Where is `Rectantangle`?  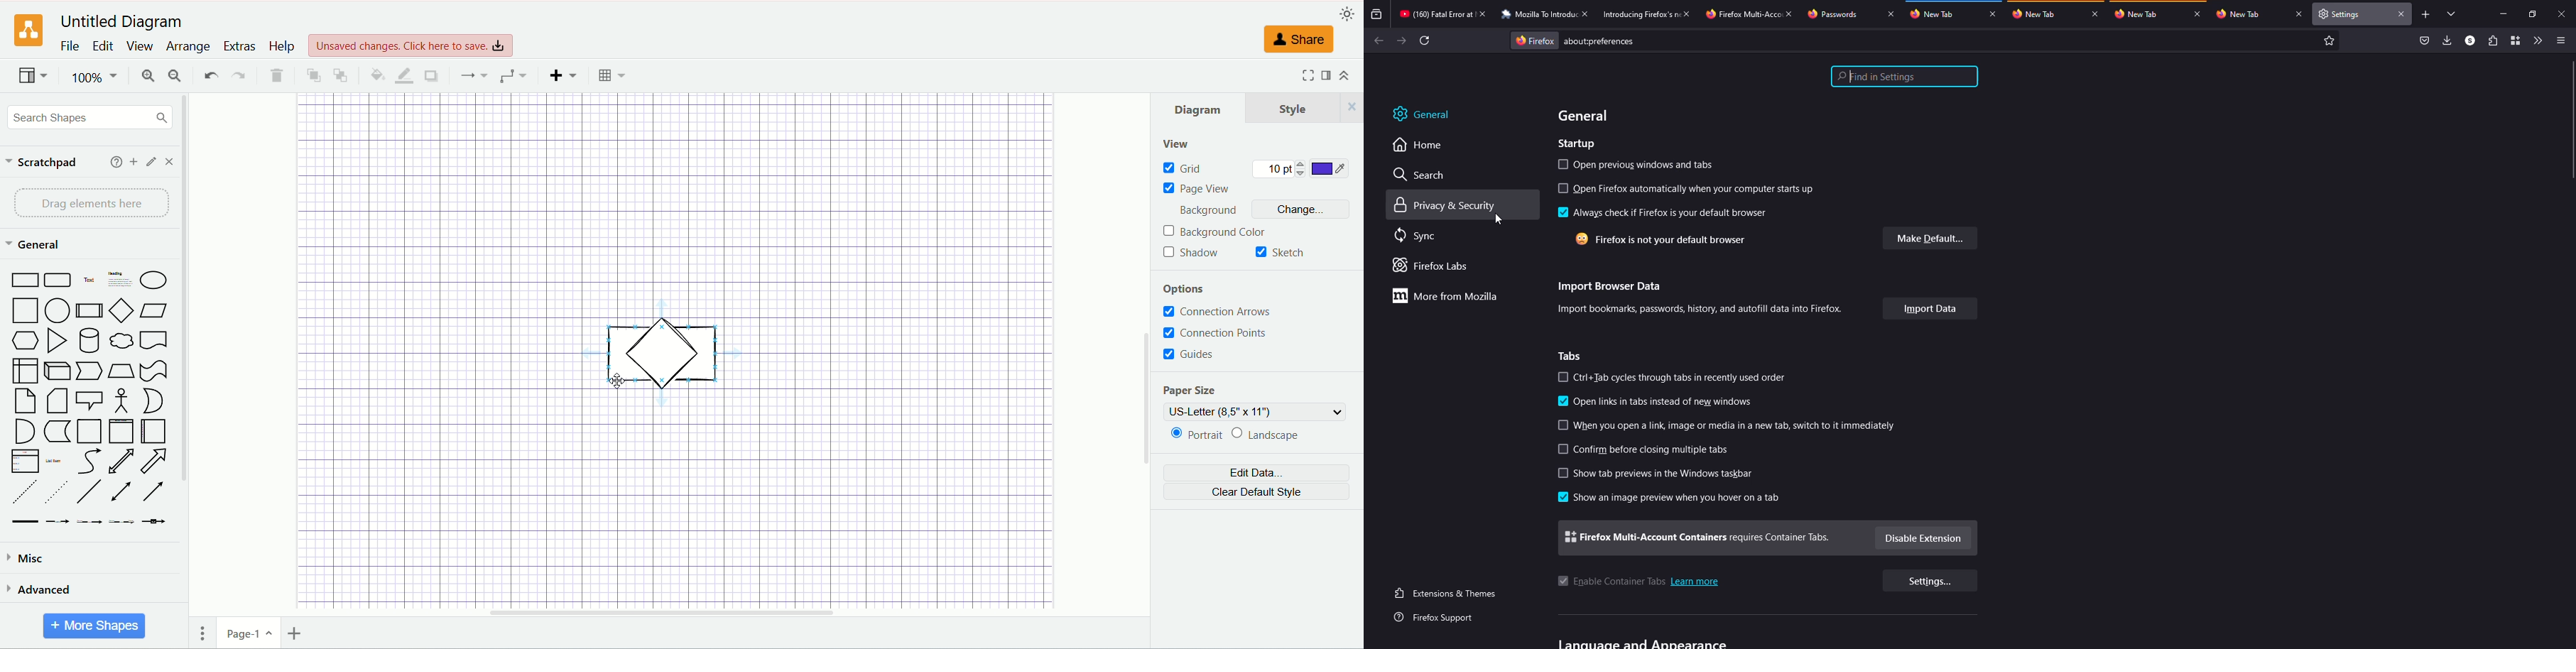
Rectantangle is located at coordinates (24, 280).